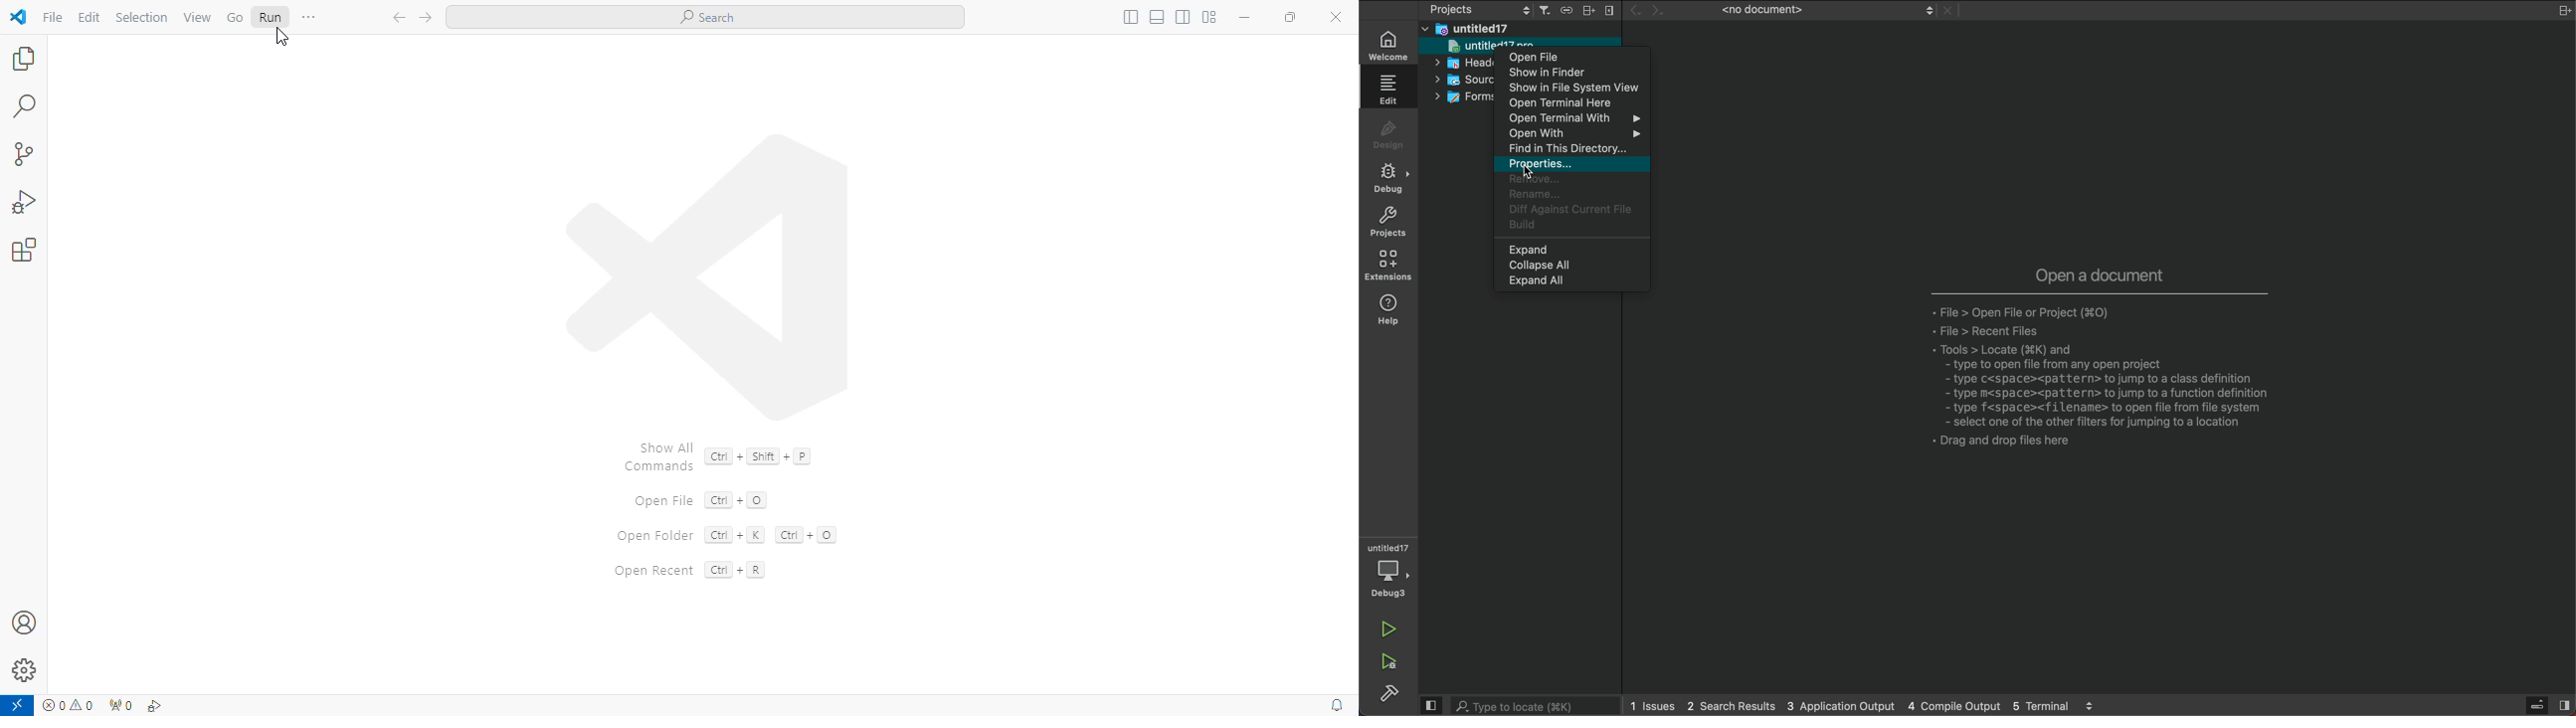 The image size is (2576, 728). I want to click on find, so click(1573, 150).